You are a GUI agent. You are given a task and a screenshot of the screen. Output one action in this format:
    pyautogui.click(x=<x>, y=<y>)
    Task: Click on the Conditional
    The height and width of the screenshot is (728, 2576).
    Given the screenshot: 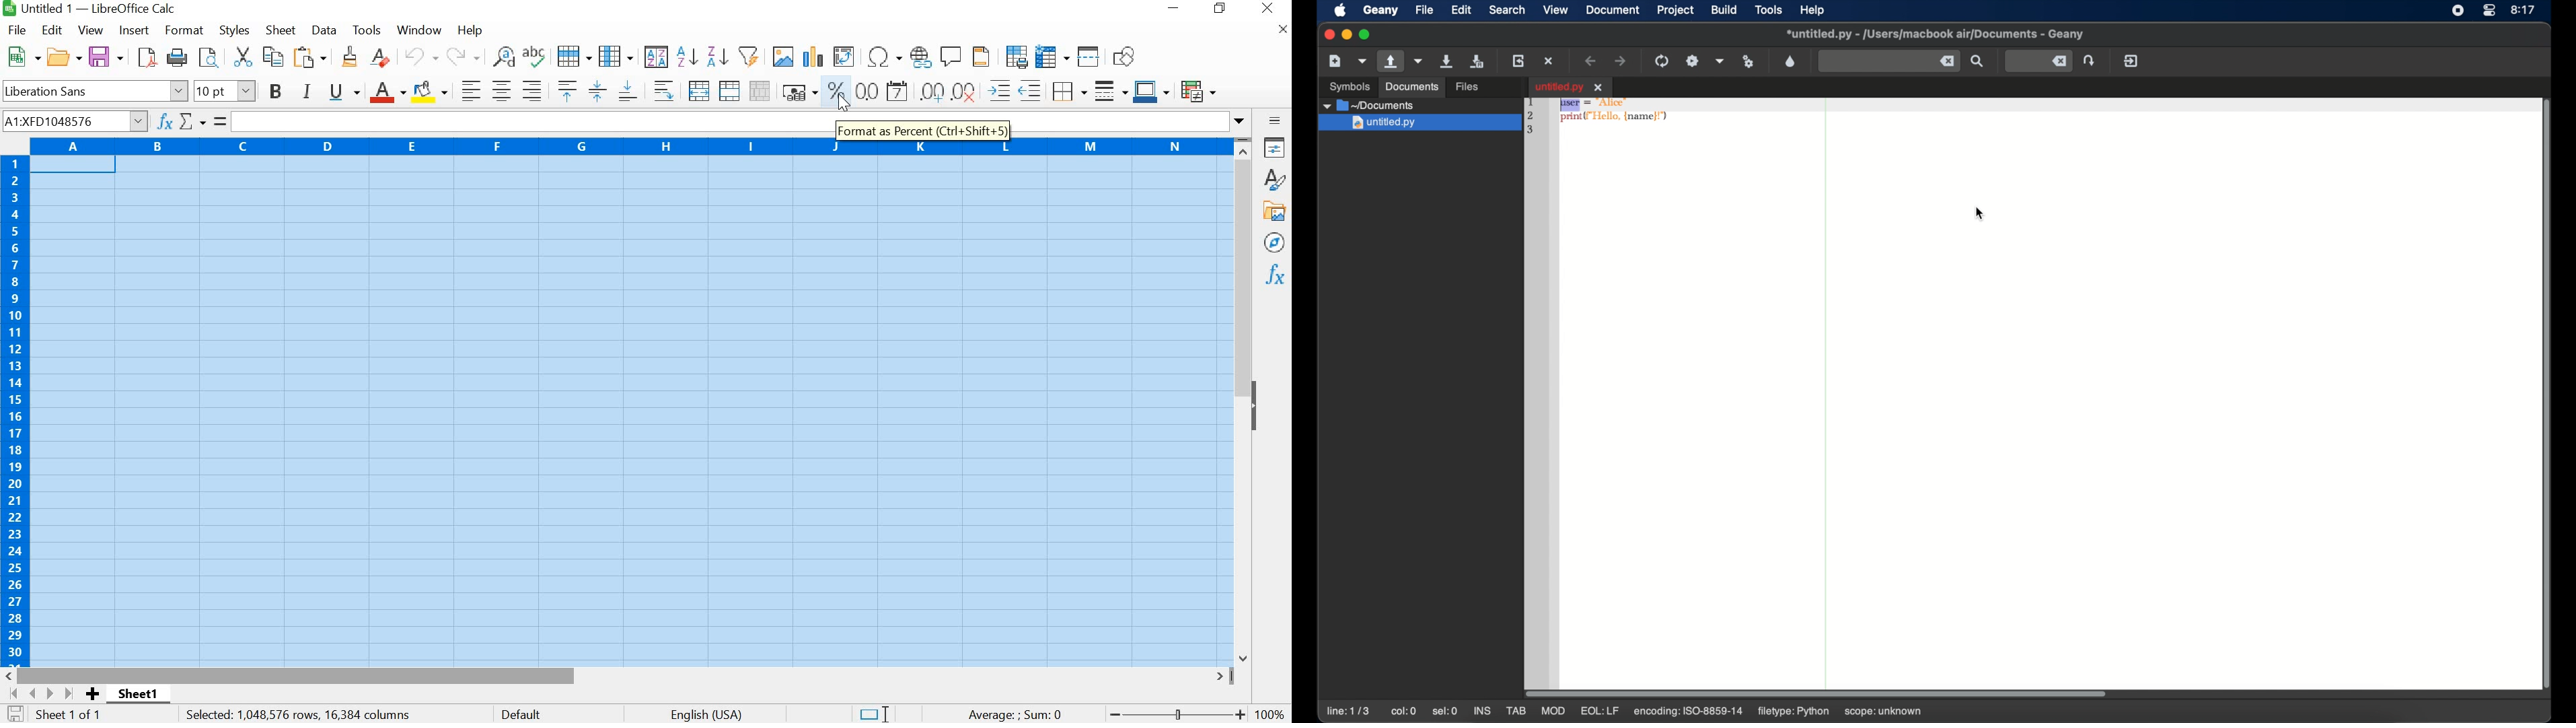 What is the action you would take?
    pyautogui.click(x=1202, y=92)
    